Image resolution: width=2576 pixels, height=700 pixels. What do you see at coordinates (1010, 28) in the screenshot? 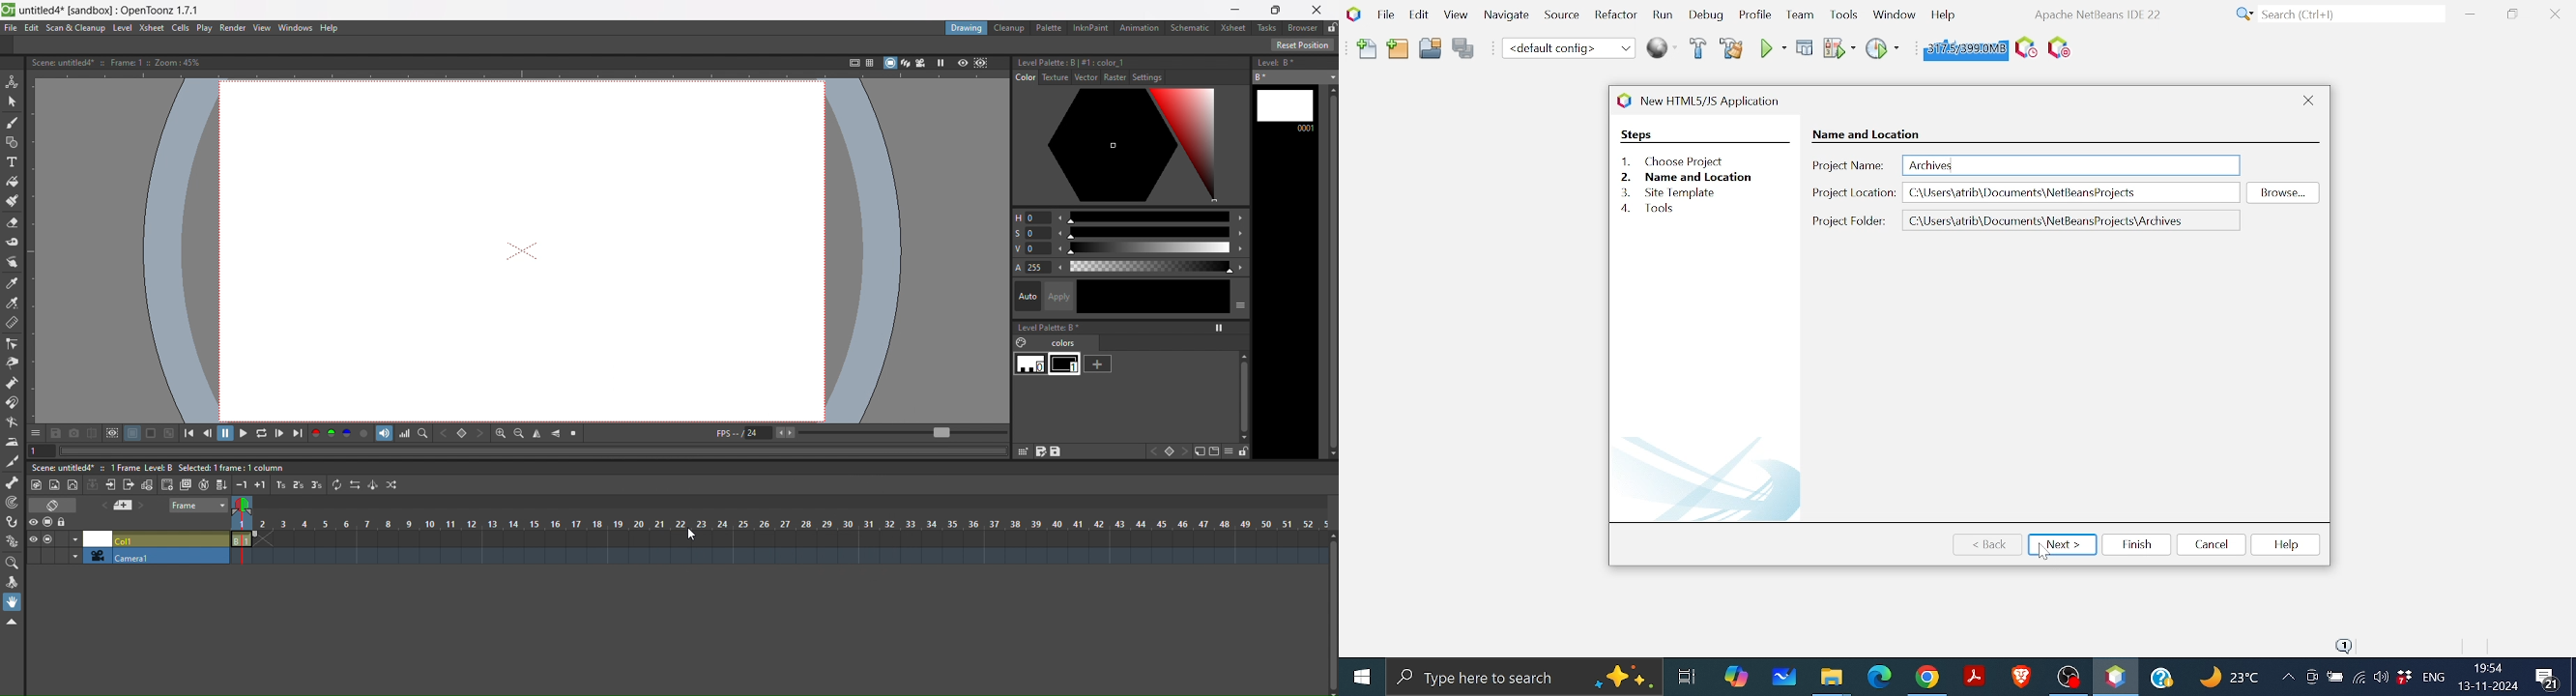
I see `cleanup` at bounding box center [1010, 28].